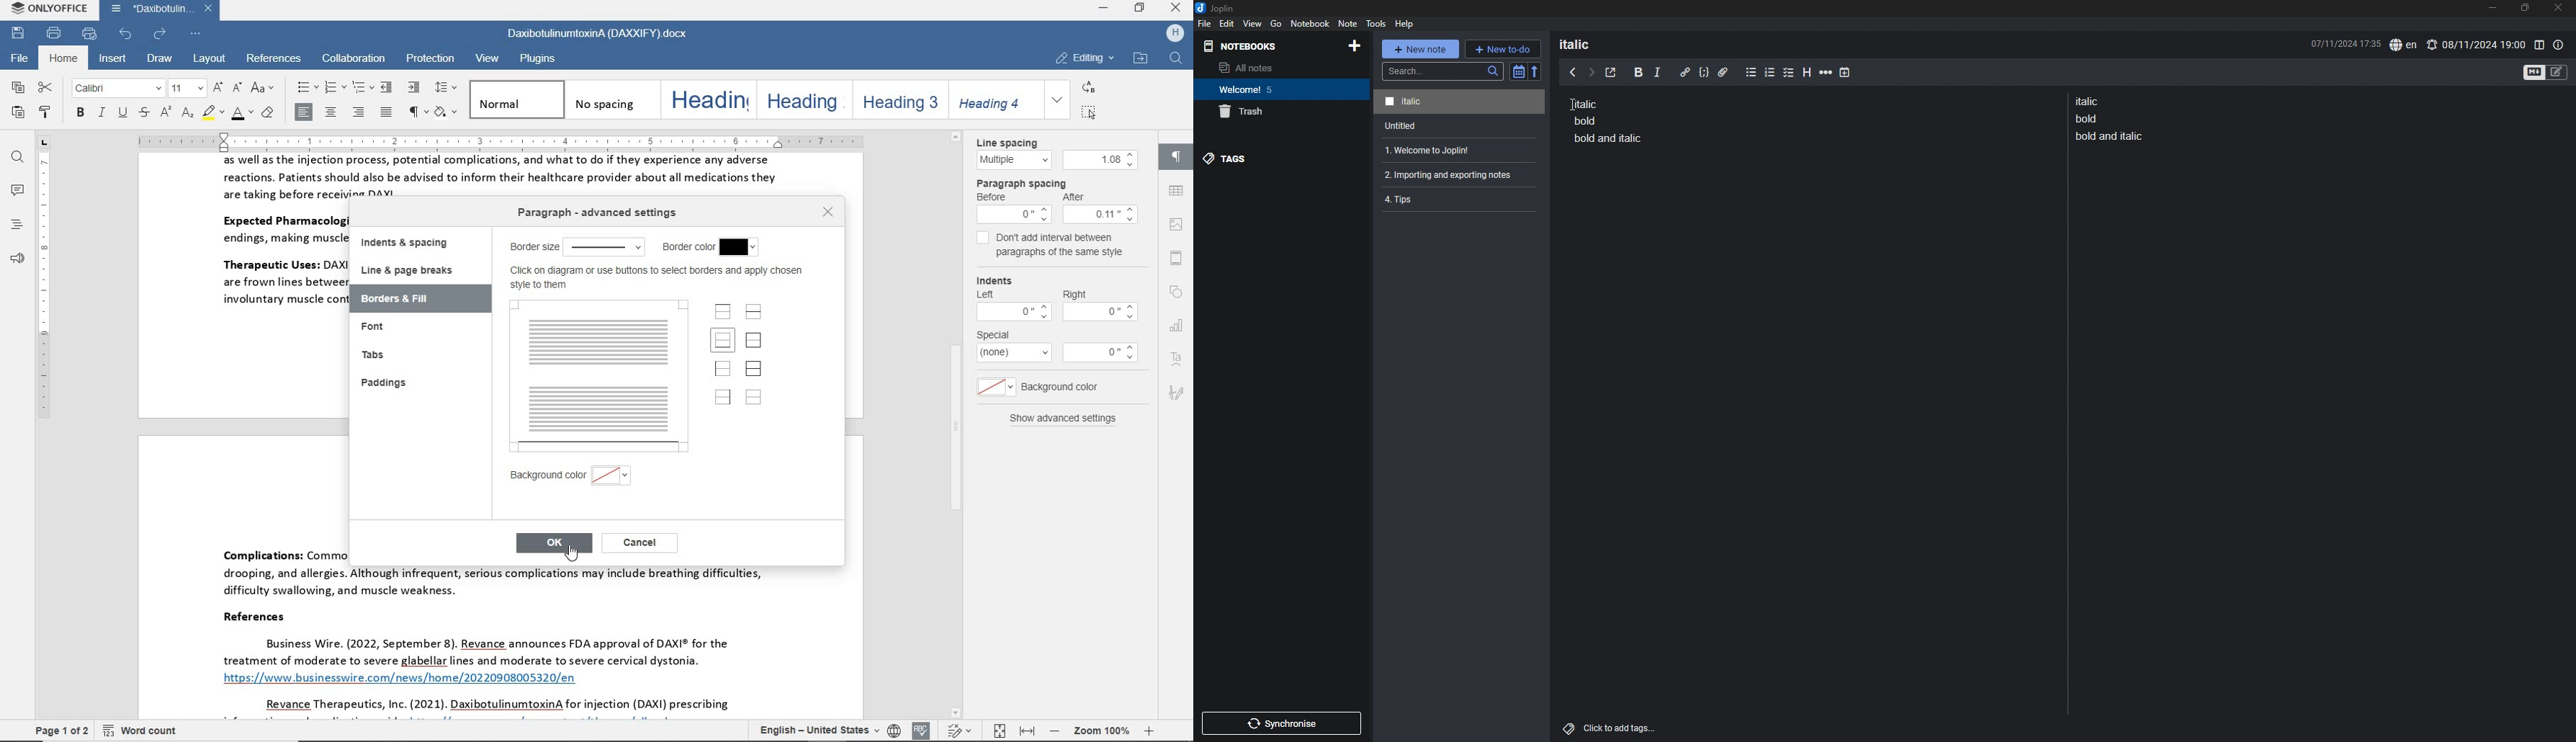 Image resolution: width=2576 pixels, height=756 pixels. I want to click on note, so click(1453, 174).